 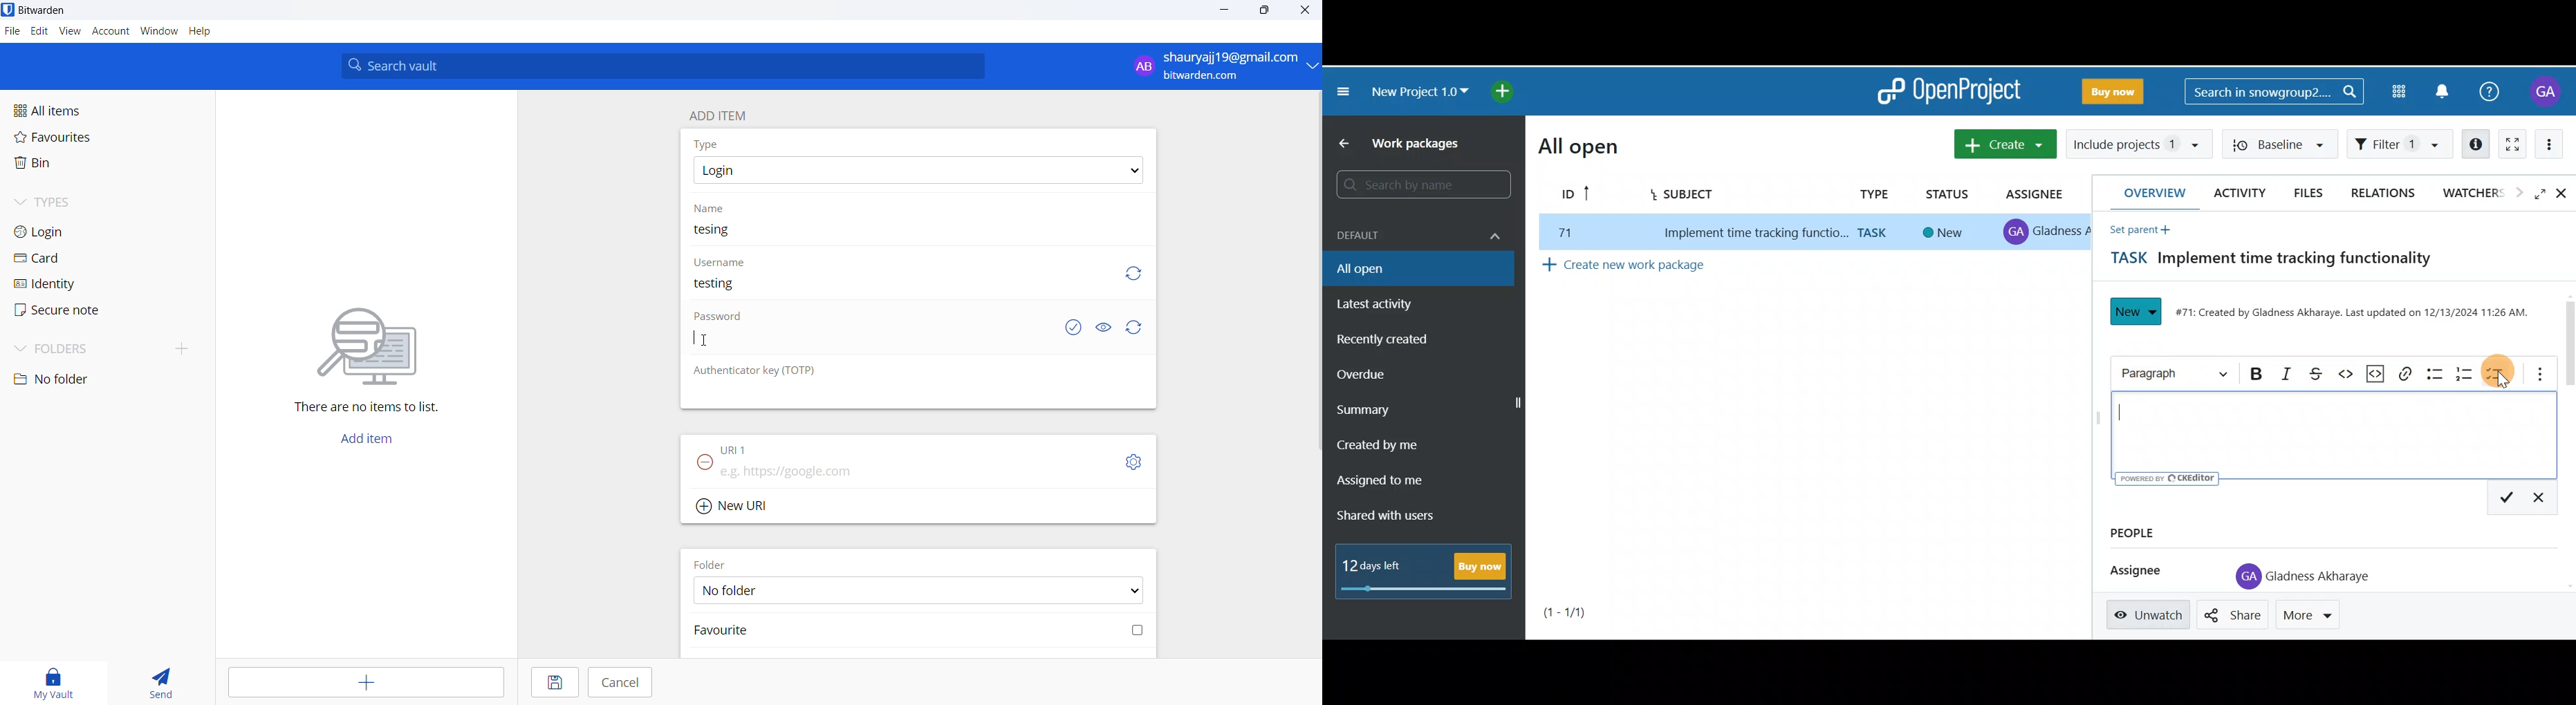 I want to click on Mark folder favorite checkbox, so click(x=916, y=632).